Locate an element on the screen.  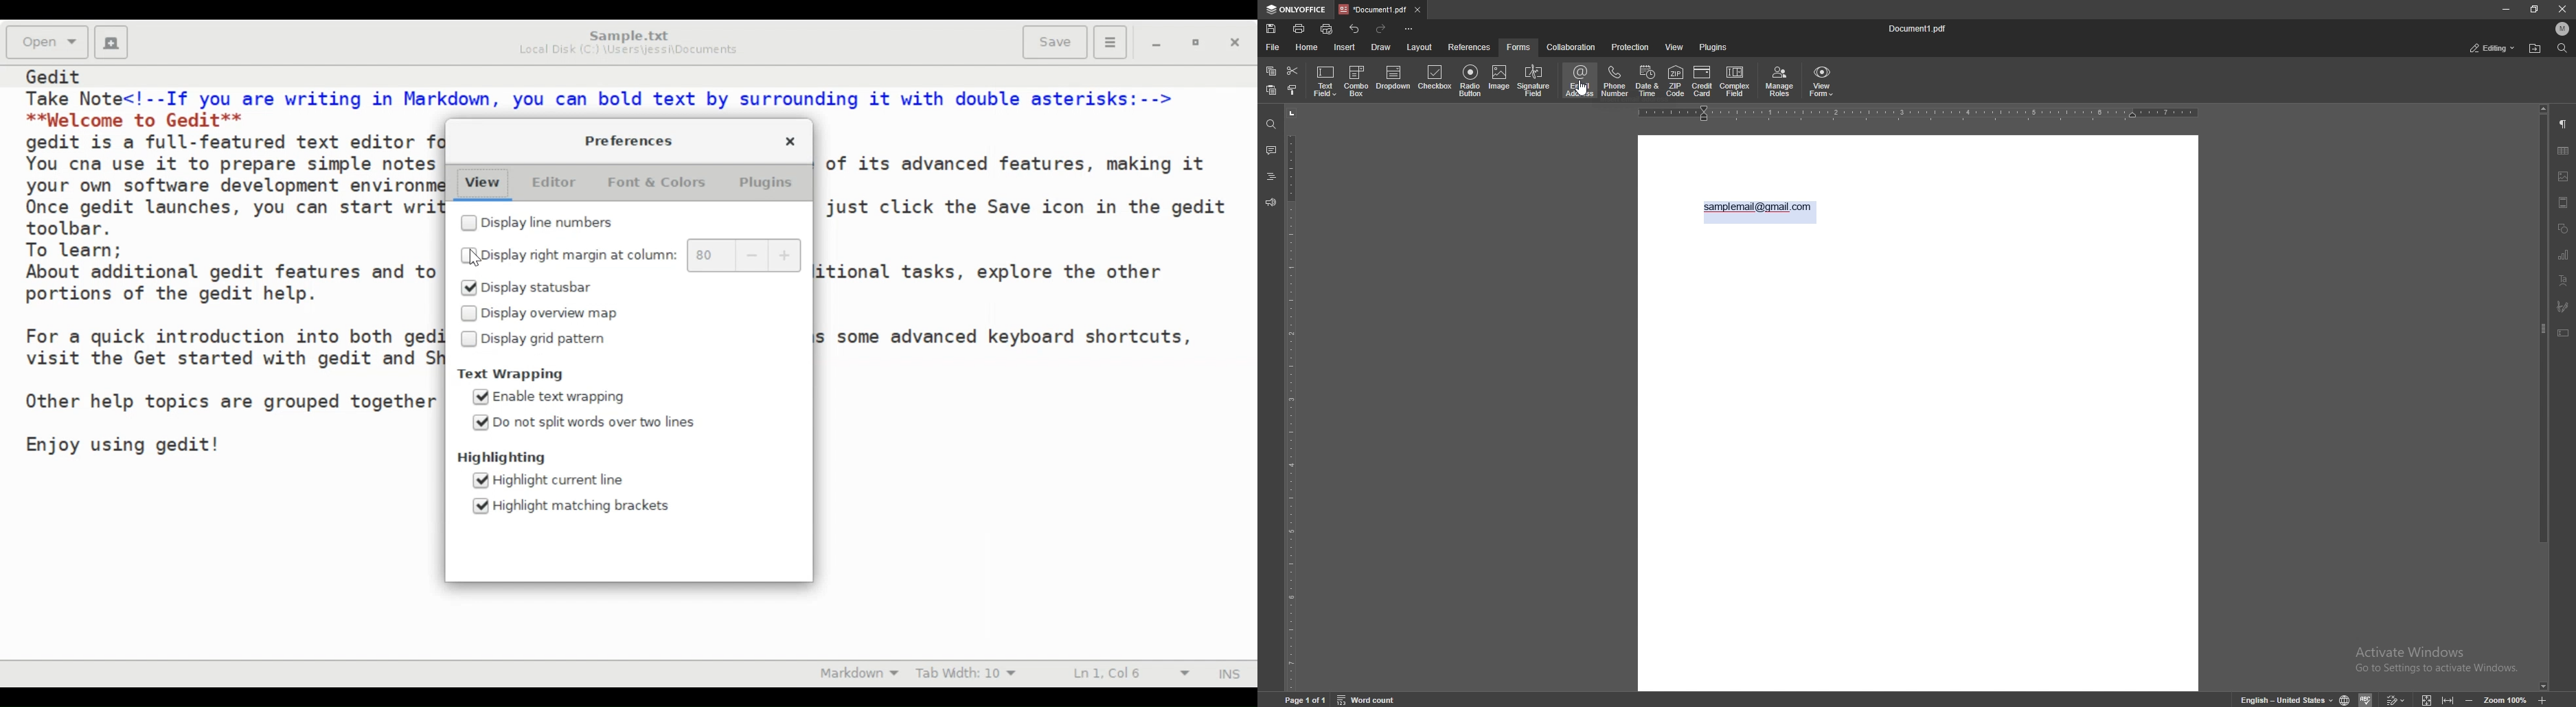
file name is located at coordinates (1922, 28).